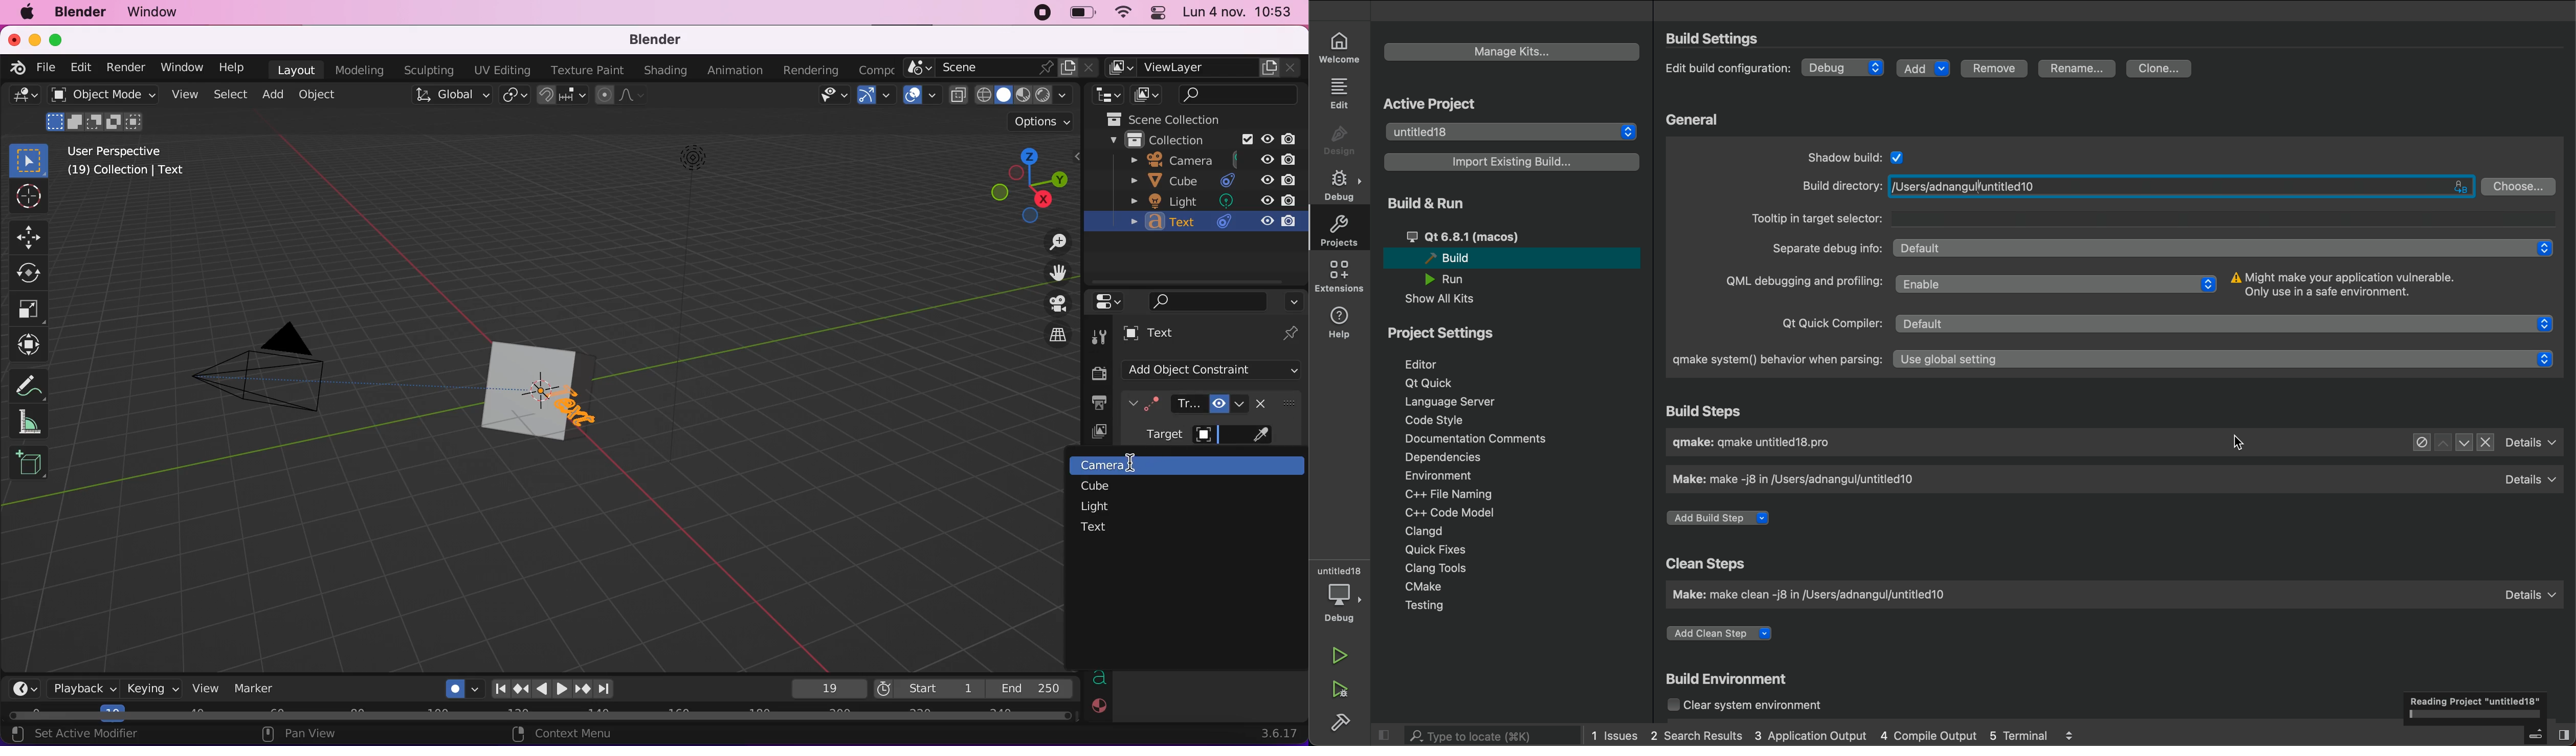 This screenshot has width=2576, height=756. Describe the element at coordinates (1135, 463) in the screenshot. I see `cursor` at that location.